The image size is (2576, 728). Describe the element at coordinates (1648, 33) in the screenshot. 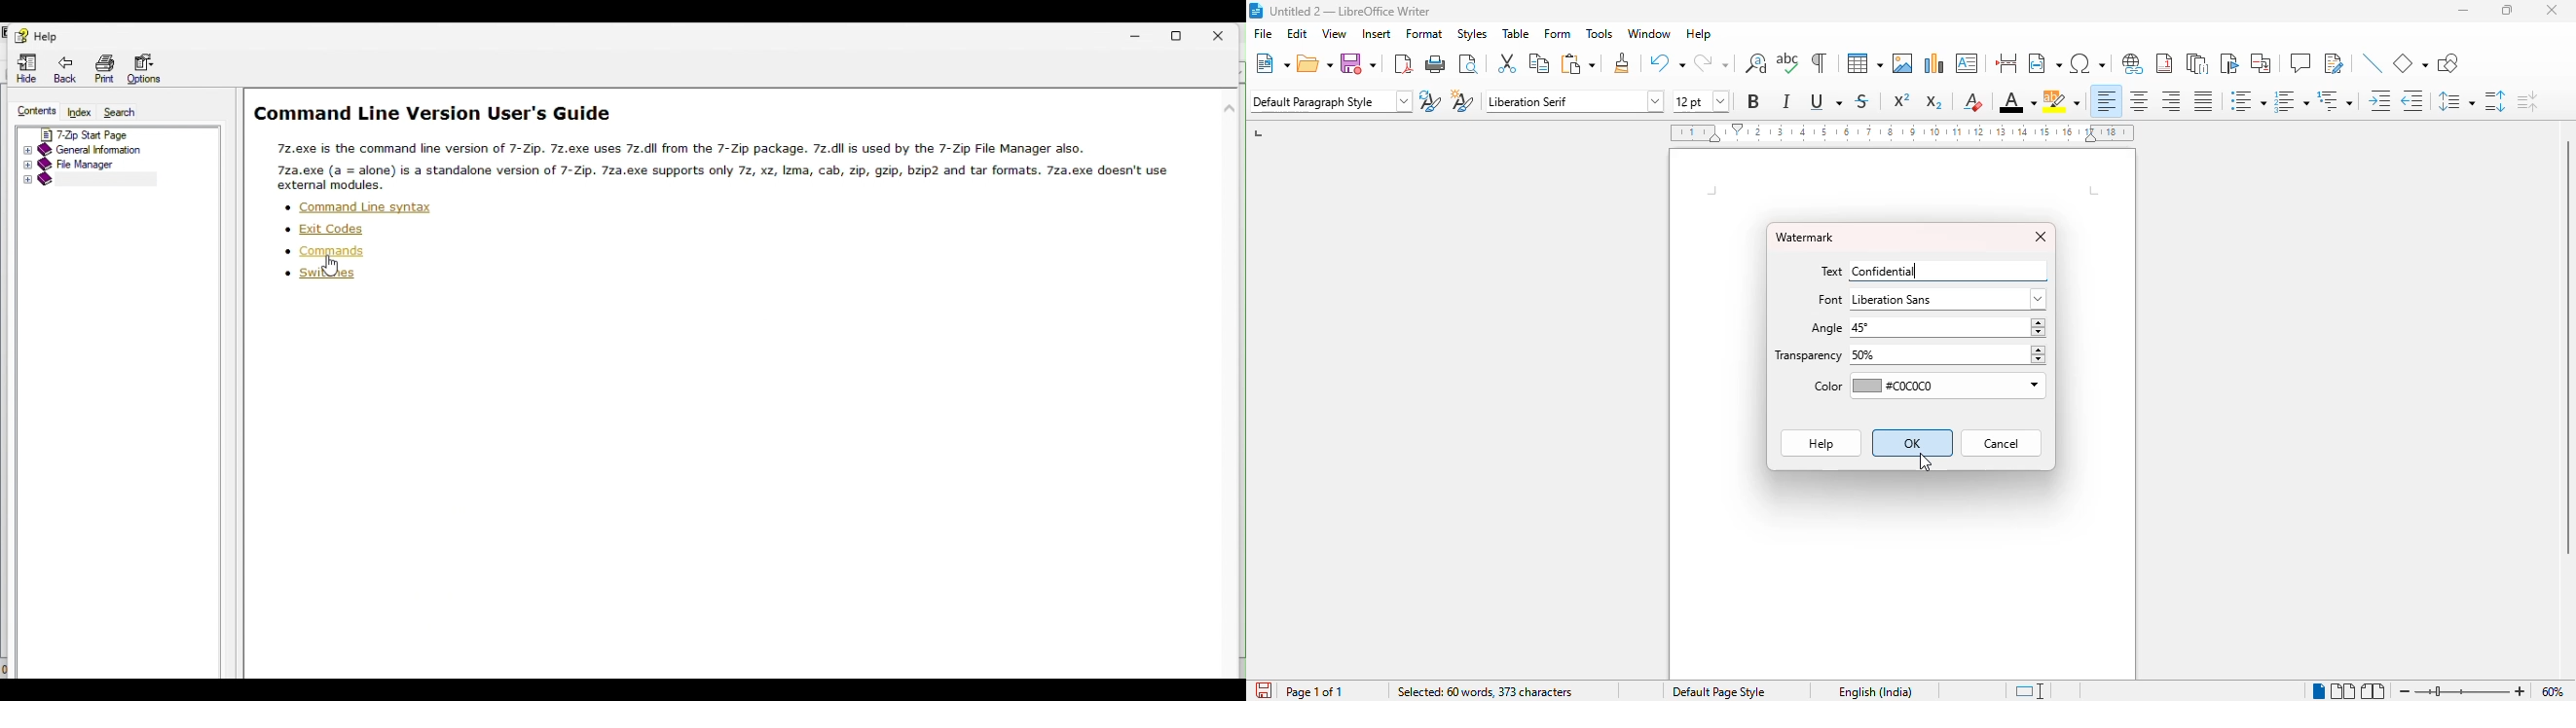

I see `window` at that location.